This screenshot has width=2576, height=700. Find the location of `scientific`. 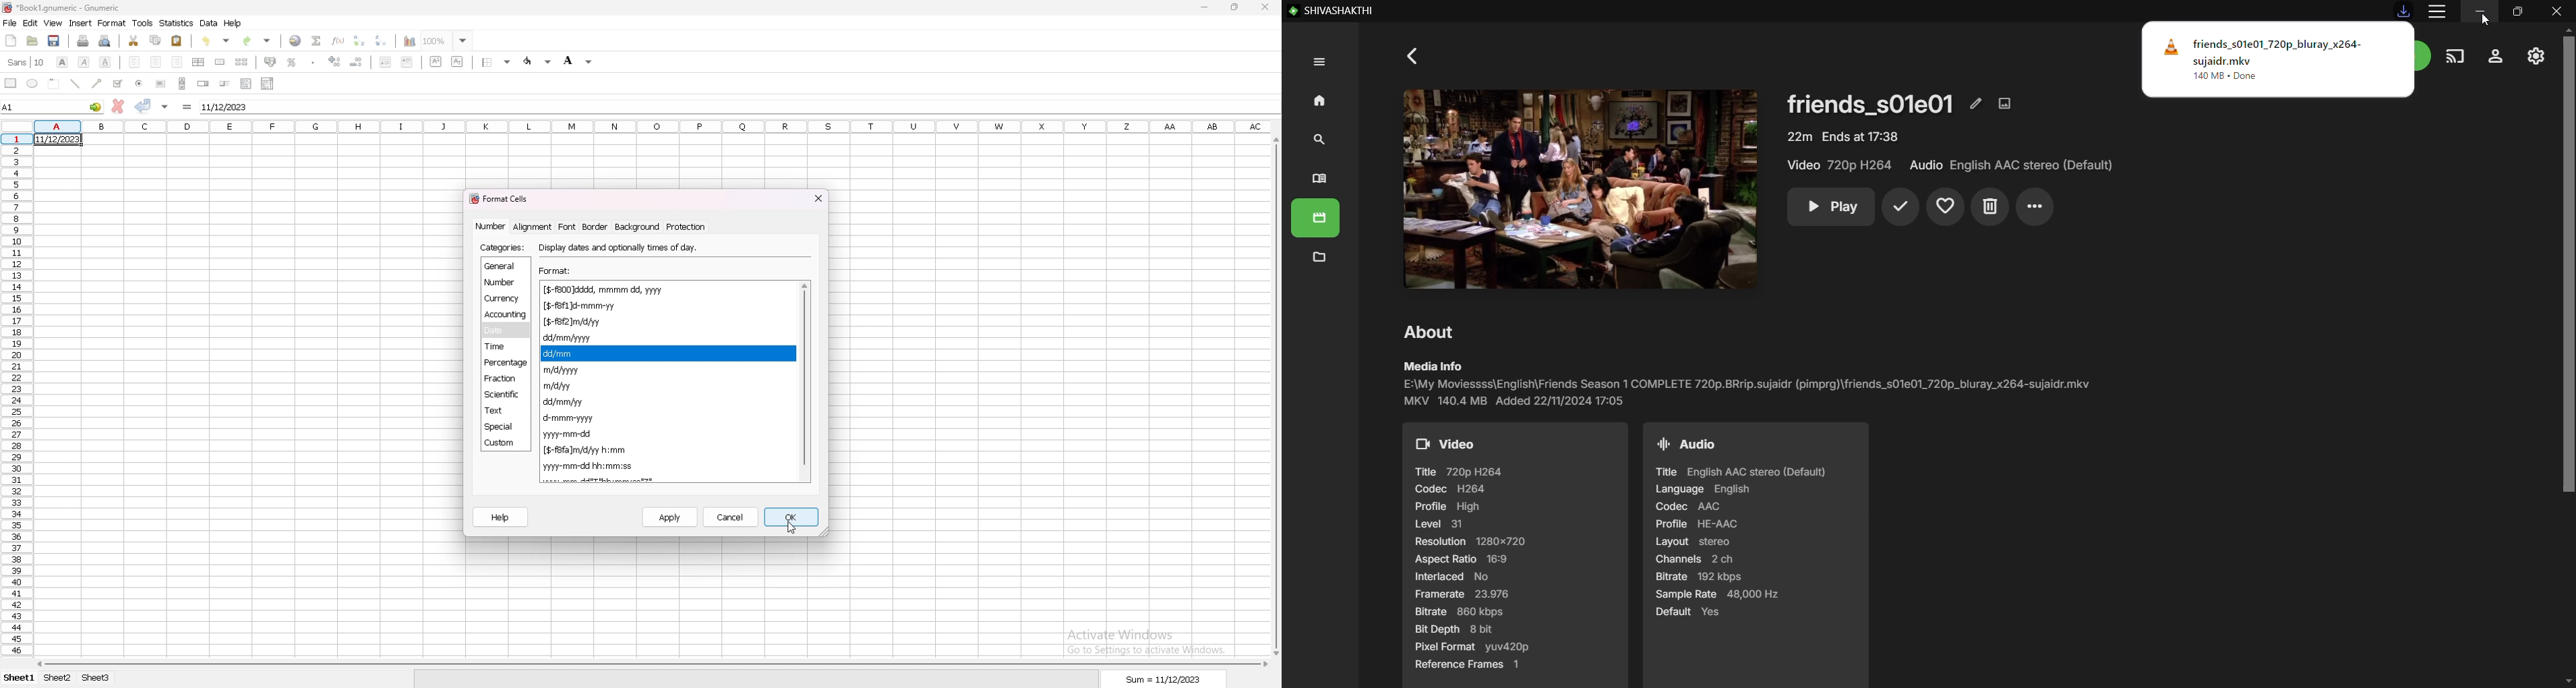

scientific is located at coordinates (504, 395).